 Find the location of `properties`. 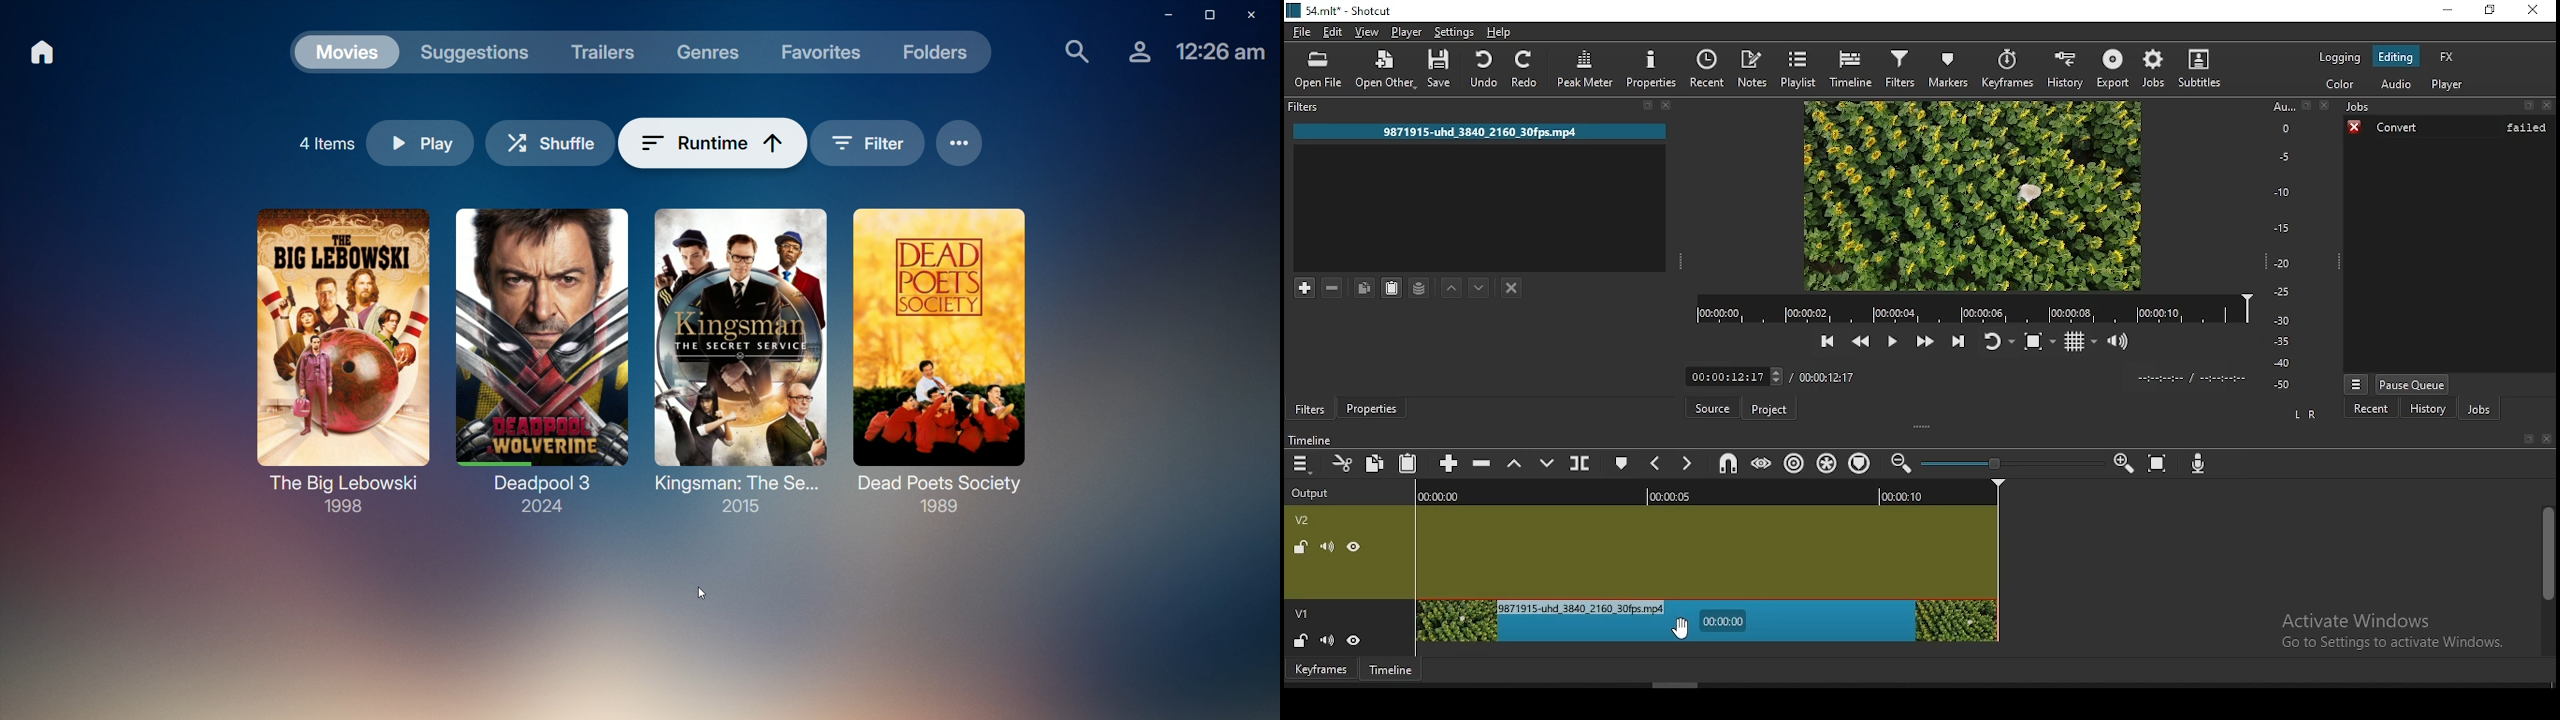

properties is located at coordinates (1650, 68).